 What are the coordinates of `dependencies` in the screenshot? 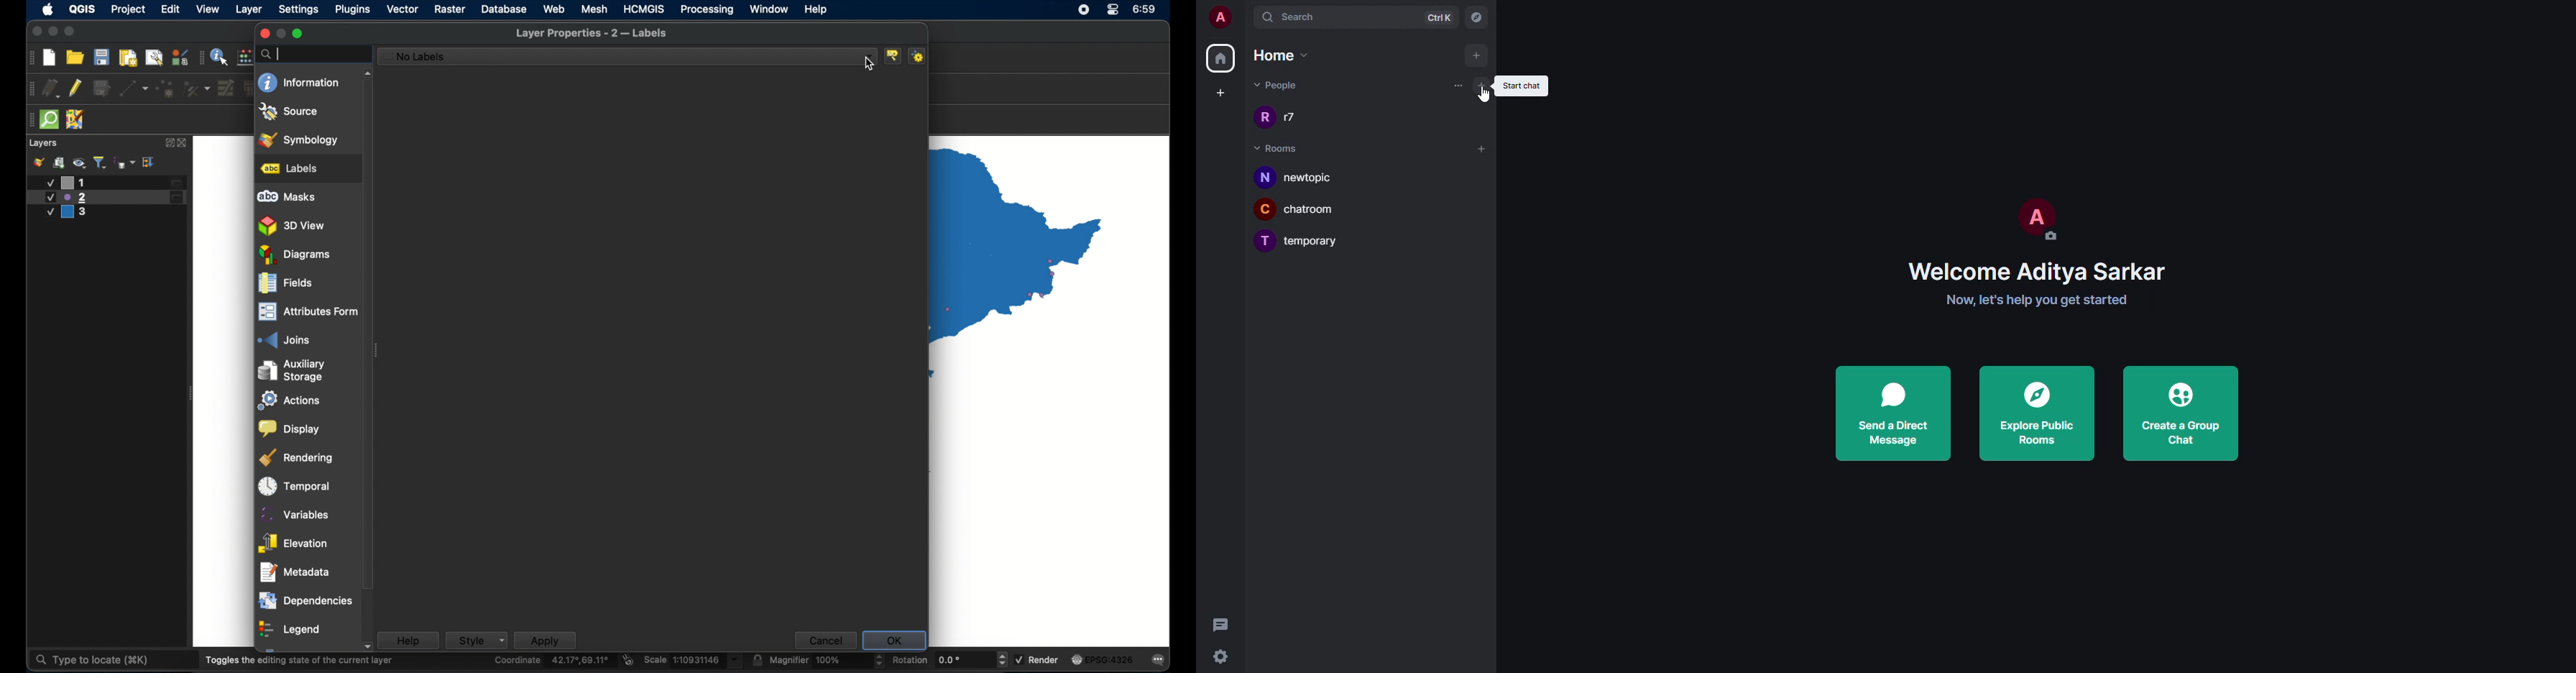 It's located at (305, 601).